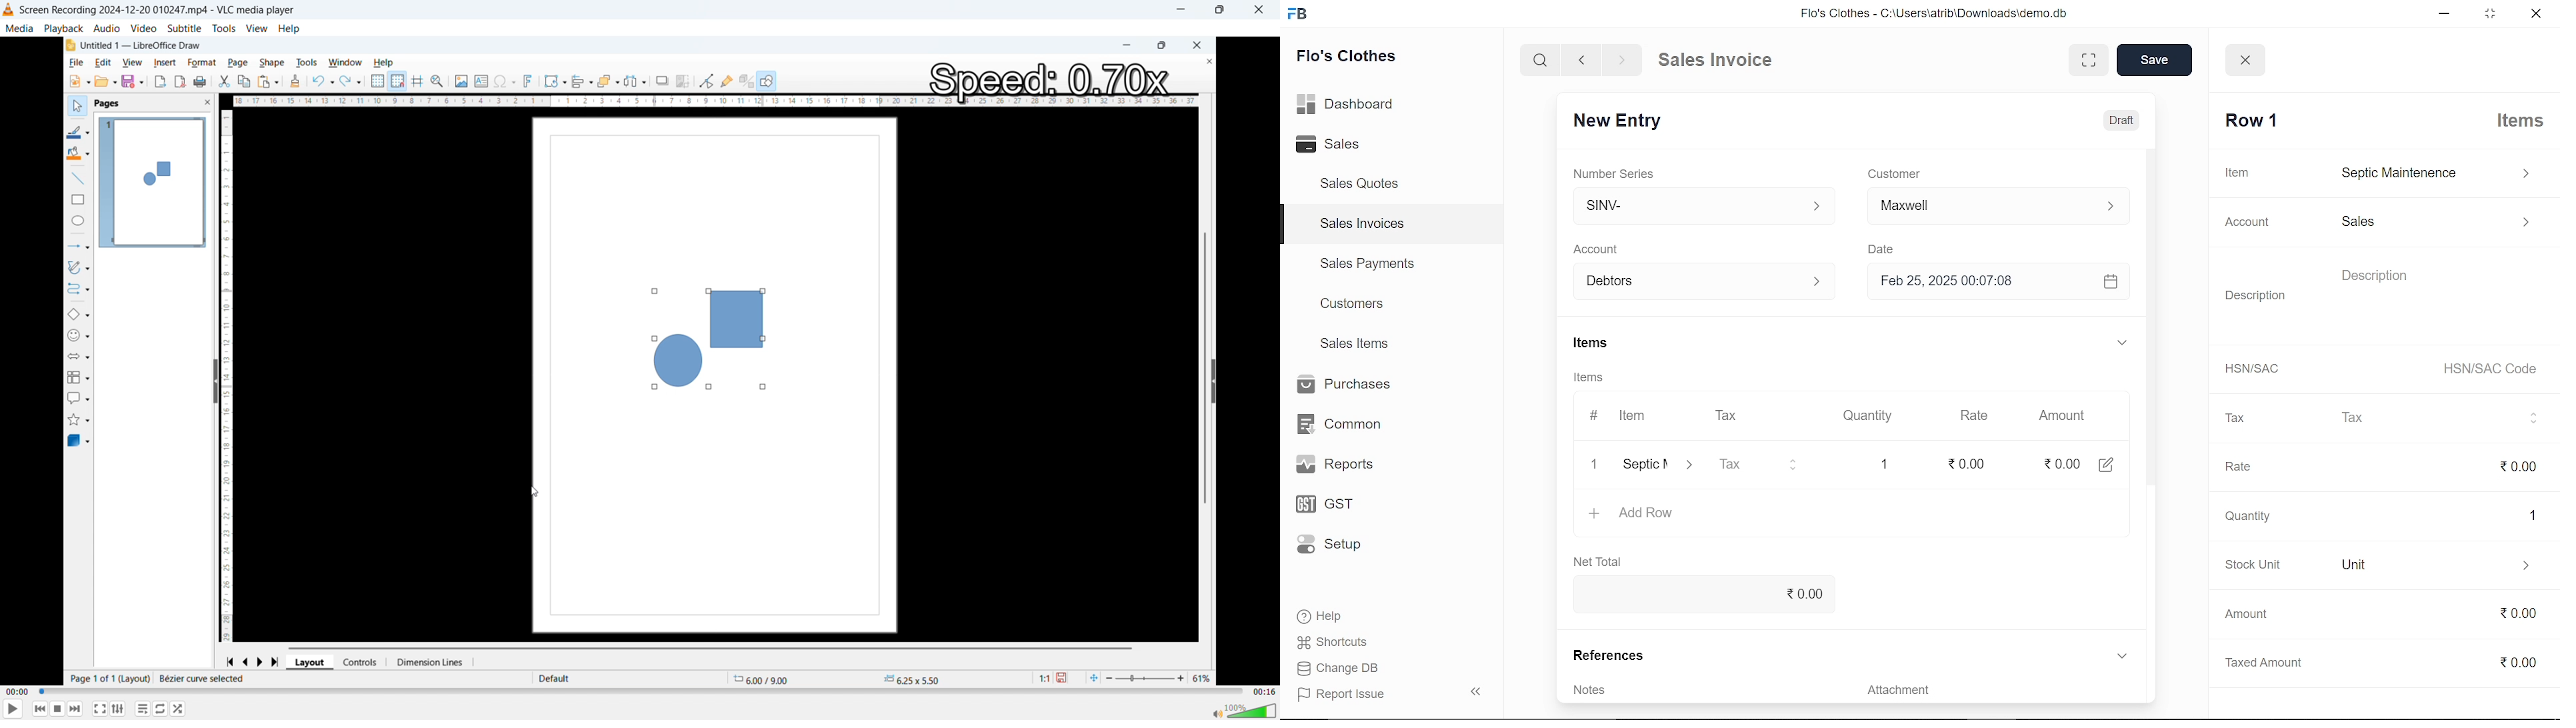 The height and width of the screenshot is (728, 2576). I want to click on H Feb 25, 2025 00:07:08 , so click(1970, 280).